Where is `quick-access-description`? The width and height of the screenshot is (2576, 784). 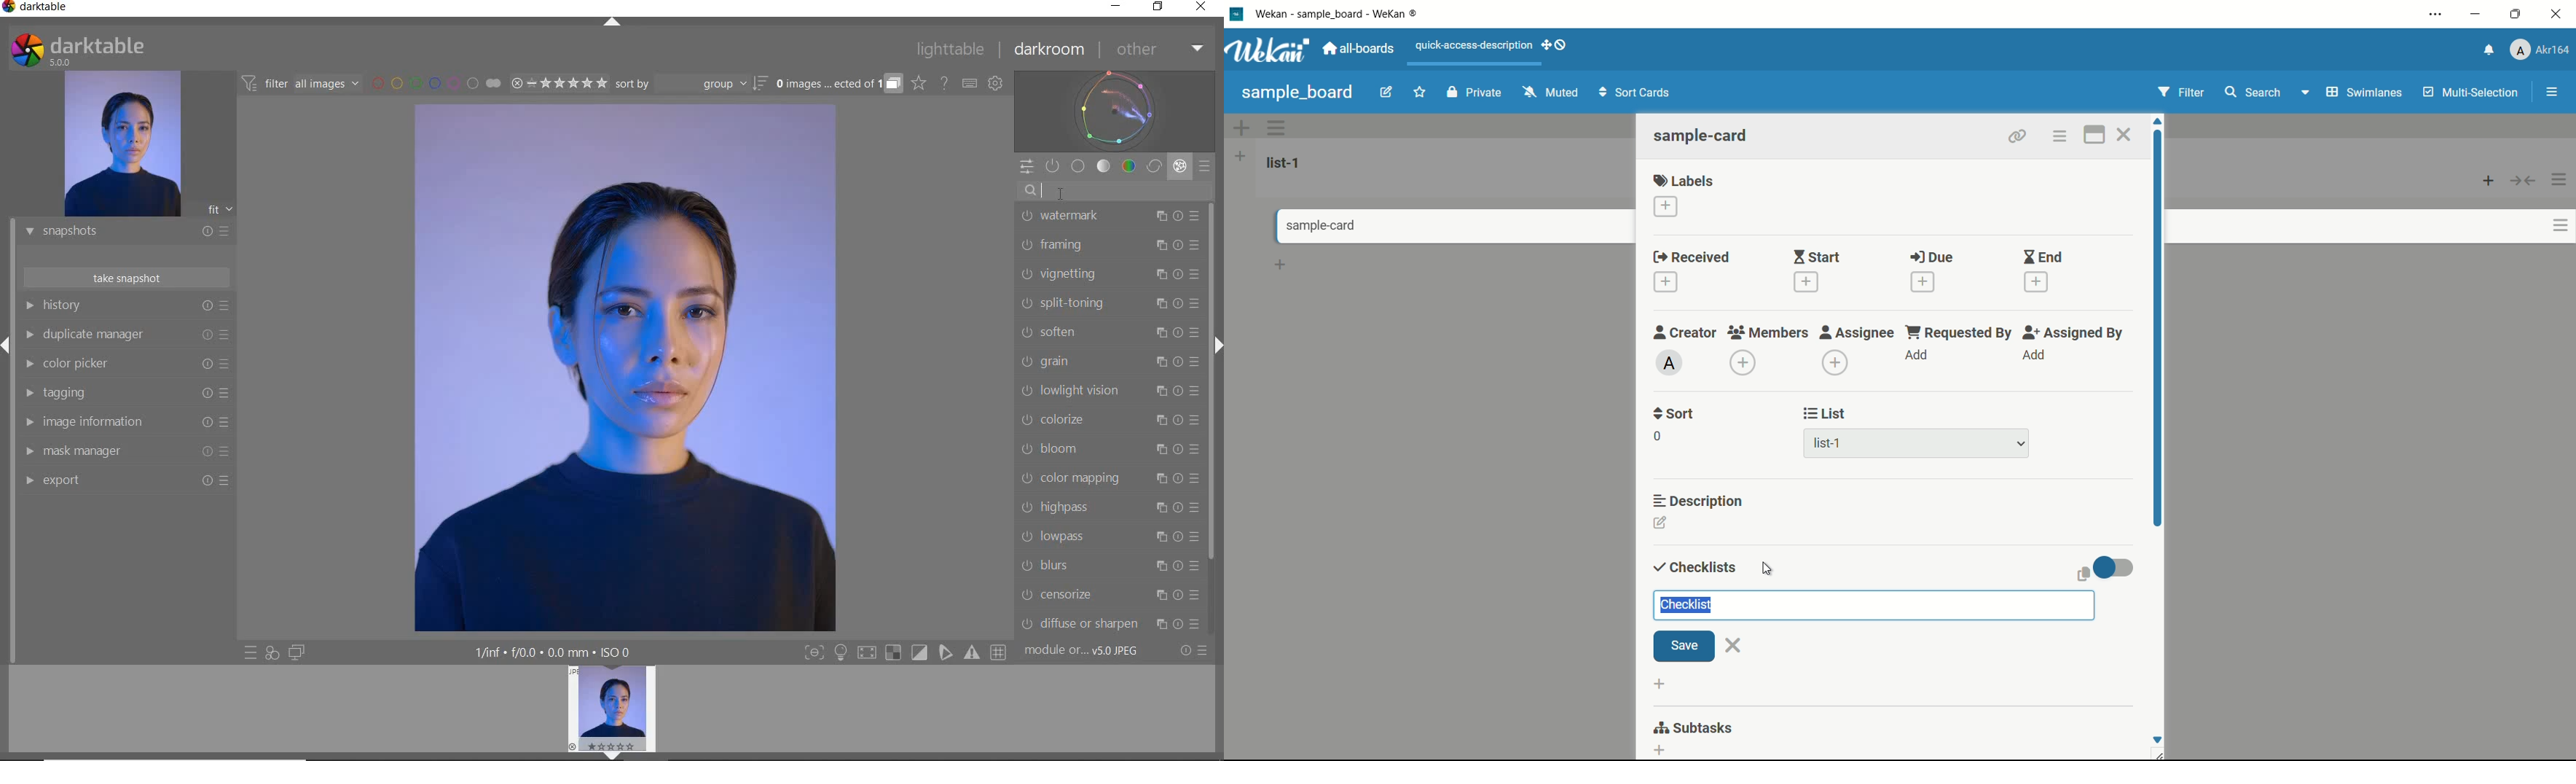 quick-access-description is located at coordinates (1475, 45).